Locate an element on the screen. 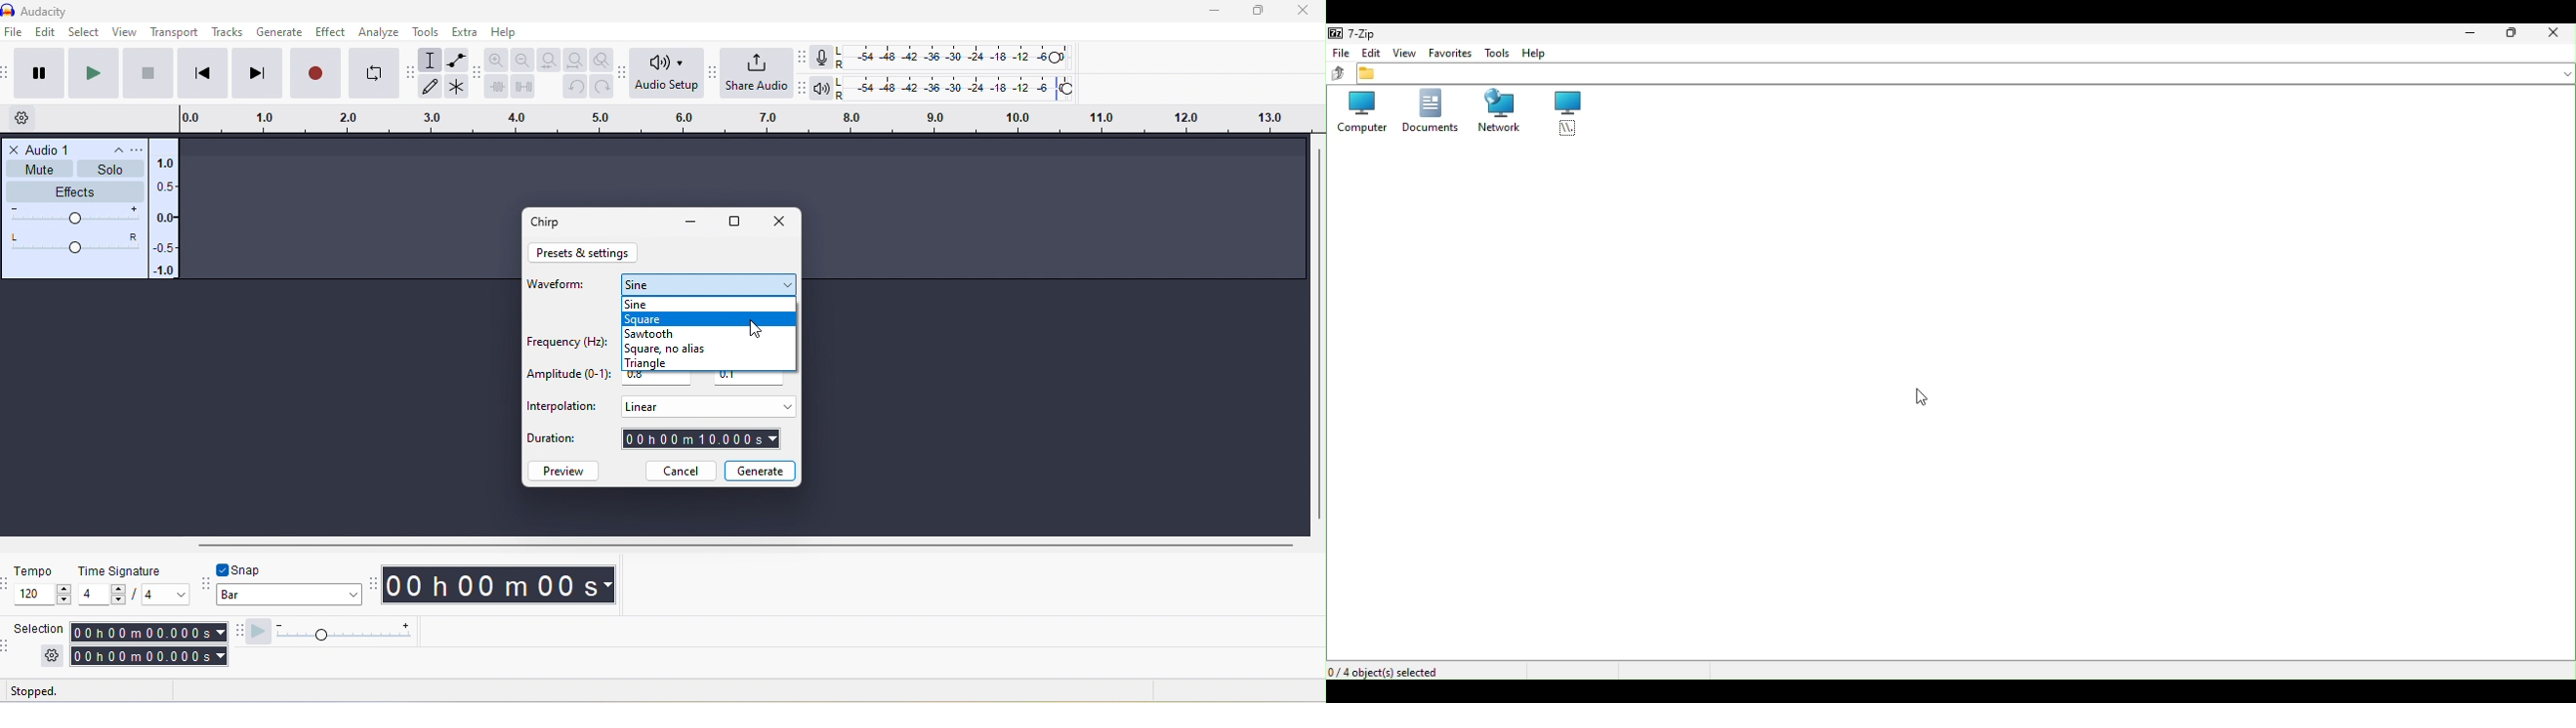  presets & settings is located at coordinates (585, 253).